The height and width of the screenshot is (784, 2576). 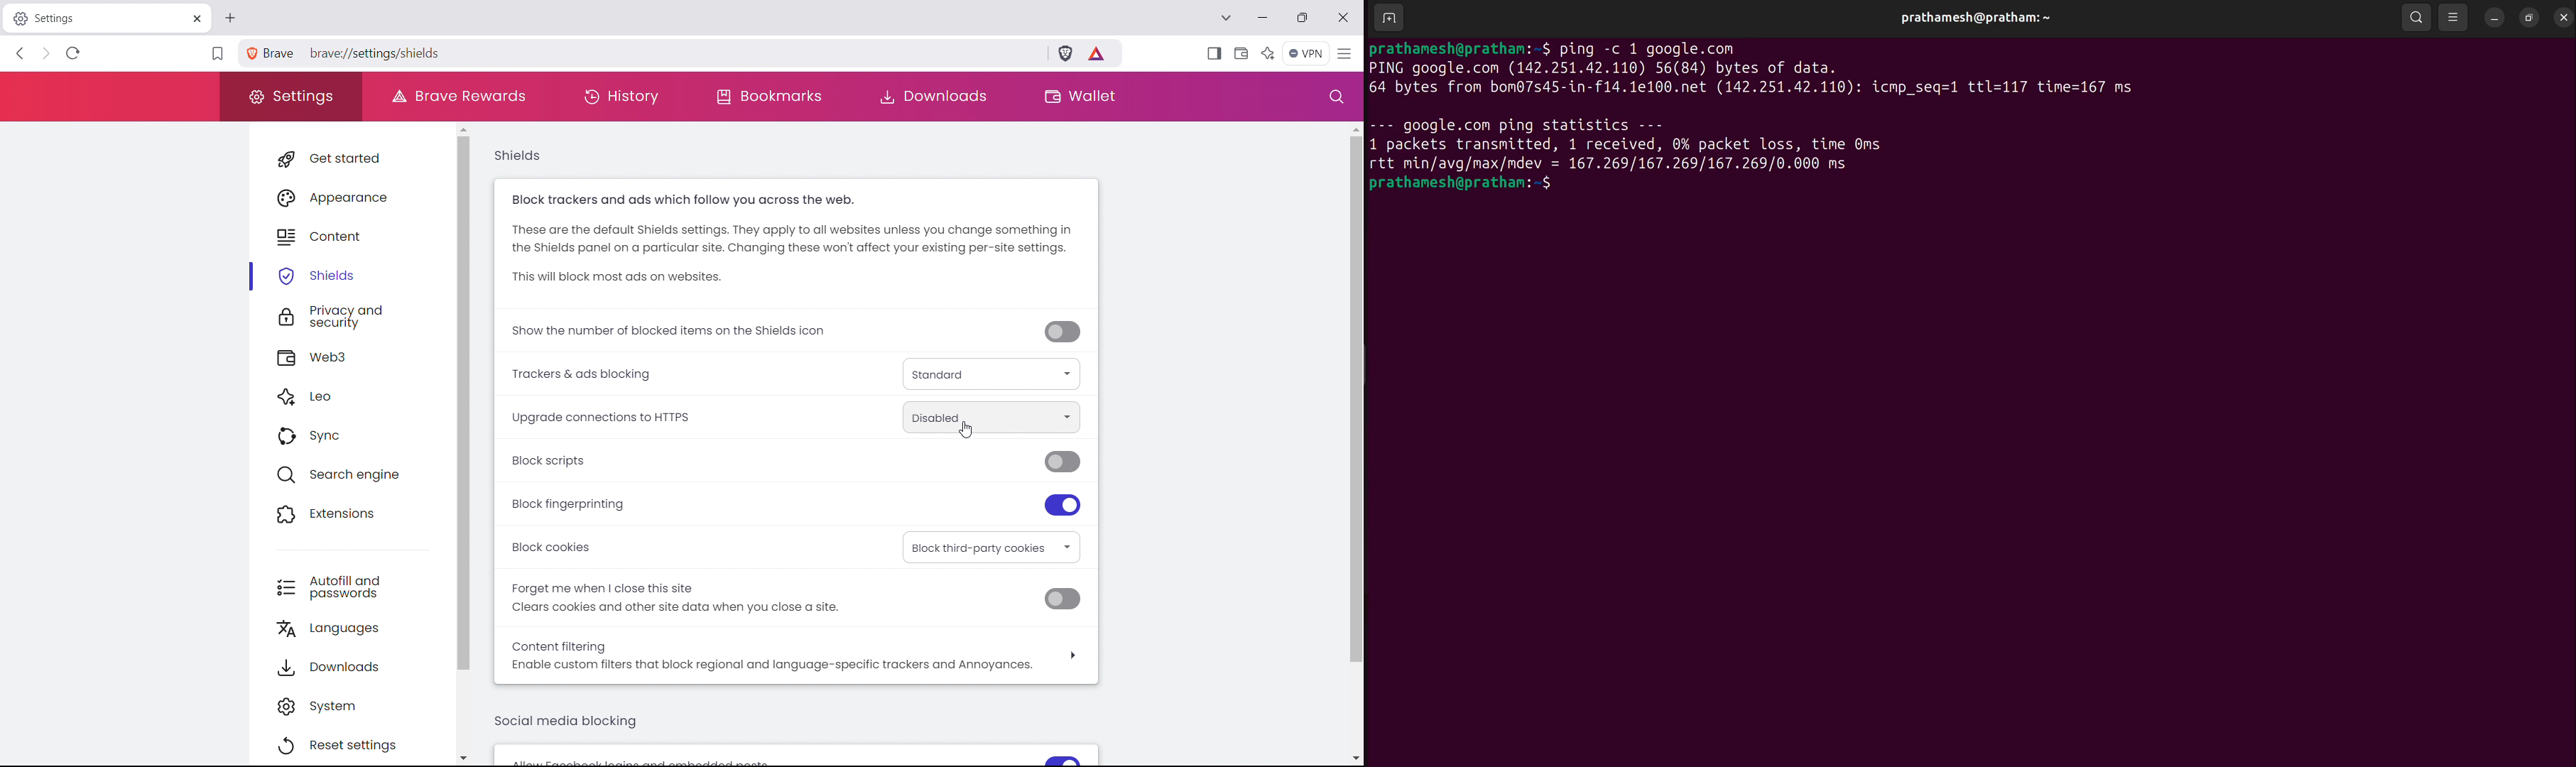 What do you see at coordinates (467, 129) in the screenshot?
I see `scroll up` at bounding box center [467, 129].